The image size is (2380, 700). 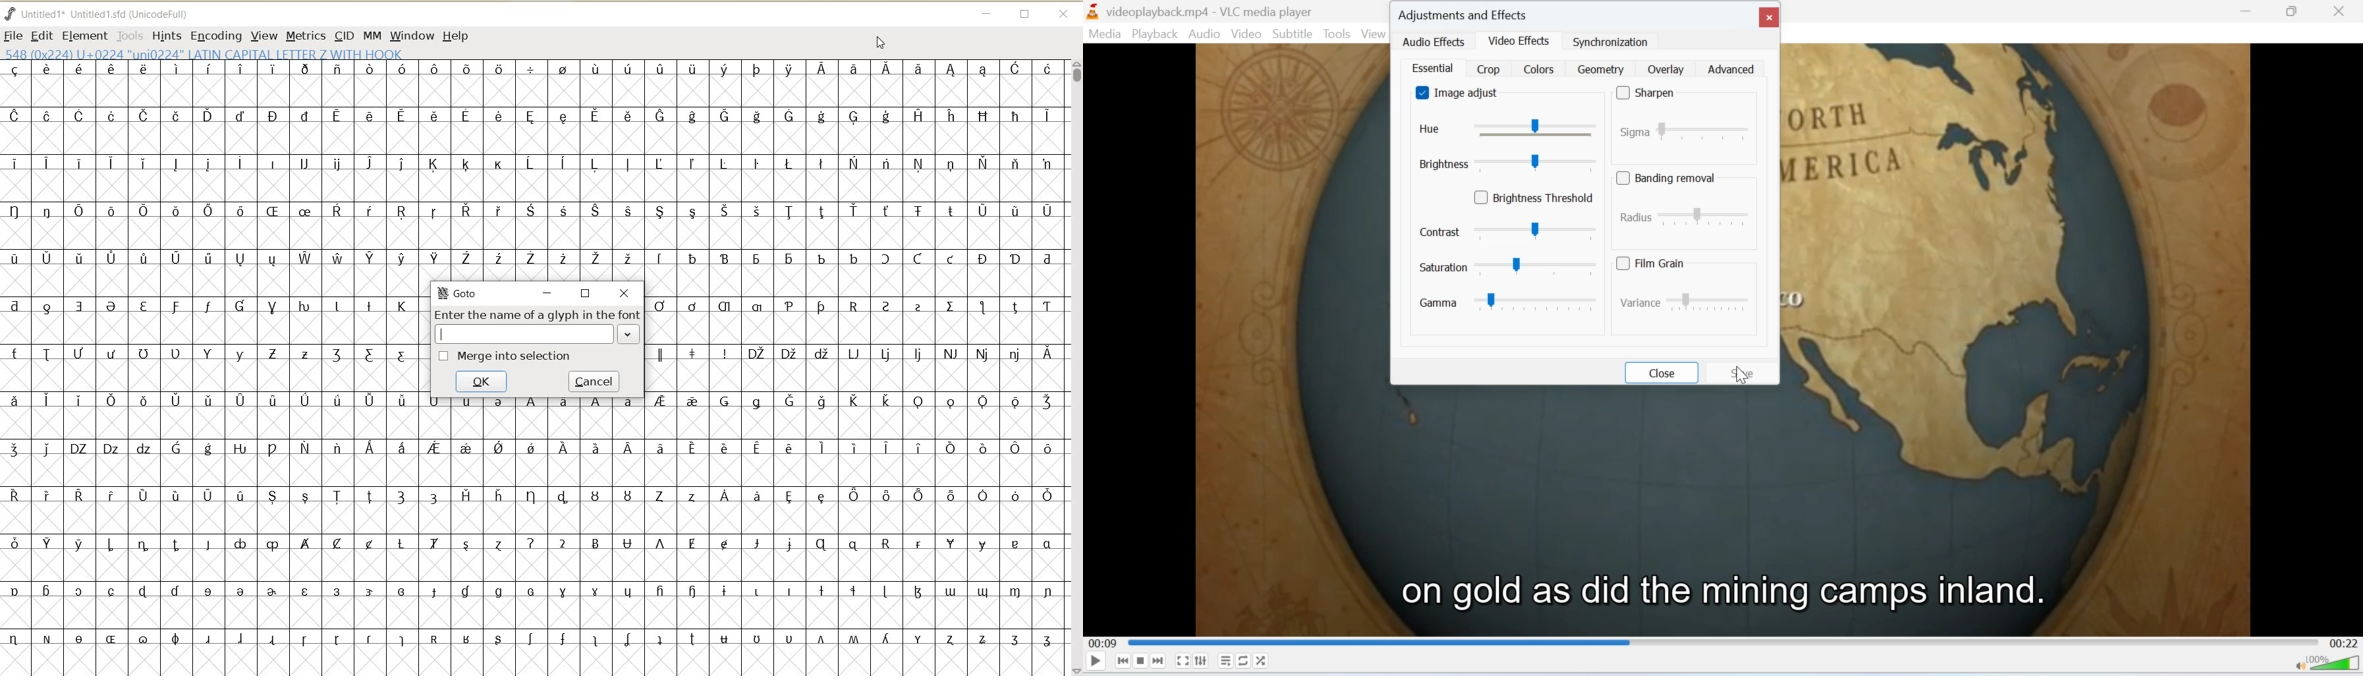 What do you see at coordinates (1437, 43) in the screenshot?
I see `audio effects` at bounding box center [1437, 43].